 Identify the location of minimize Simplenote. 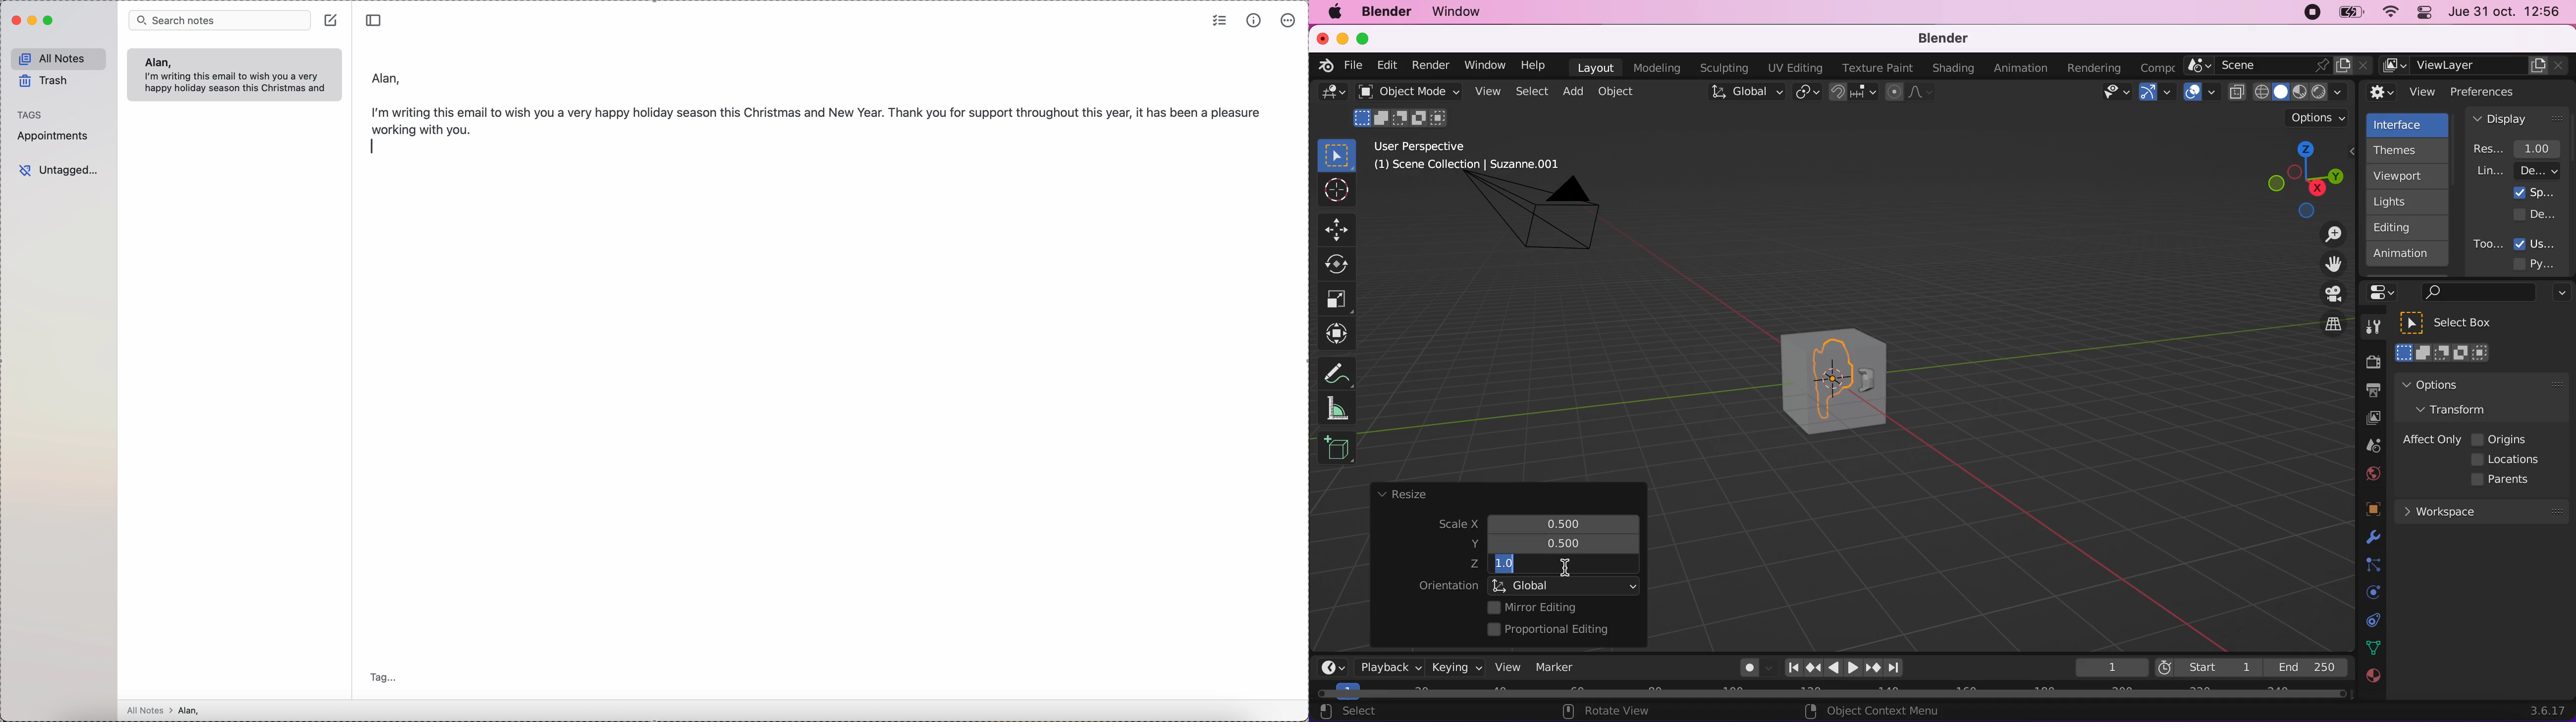
(34, 20).